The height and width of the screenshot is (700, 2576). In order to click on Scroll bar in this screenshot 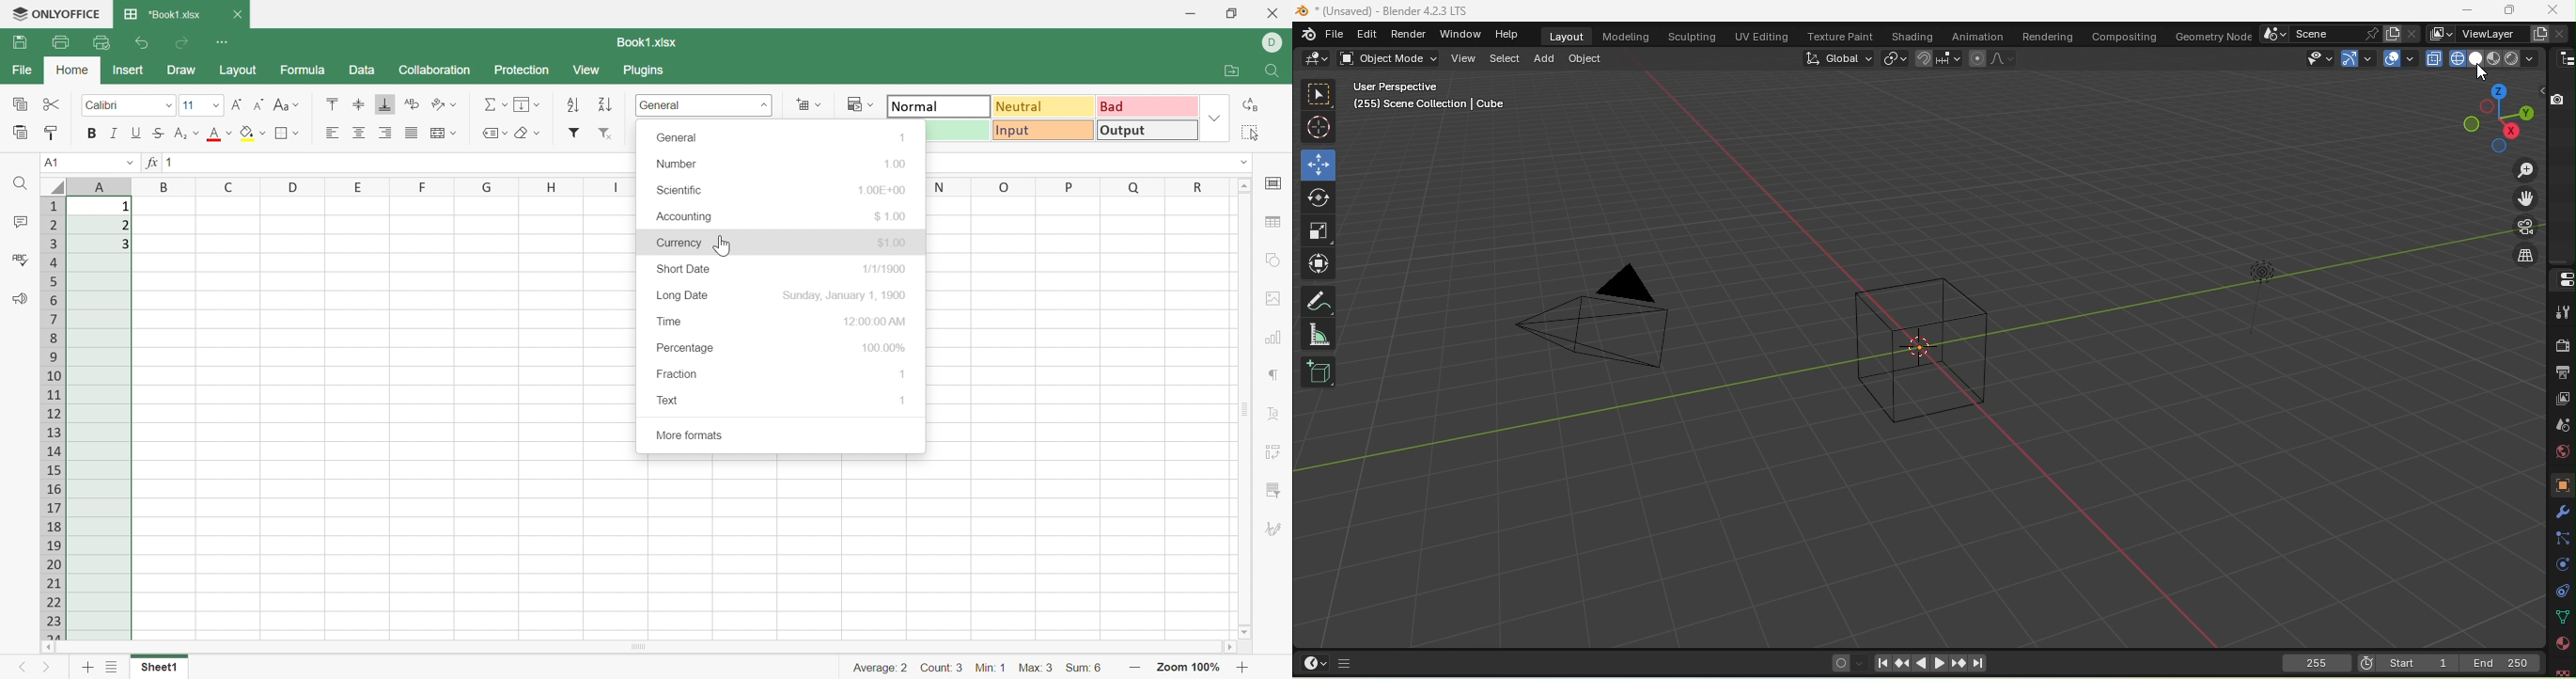, I will do `click(638, 647)`.